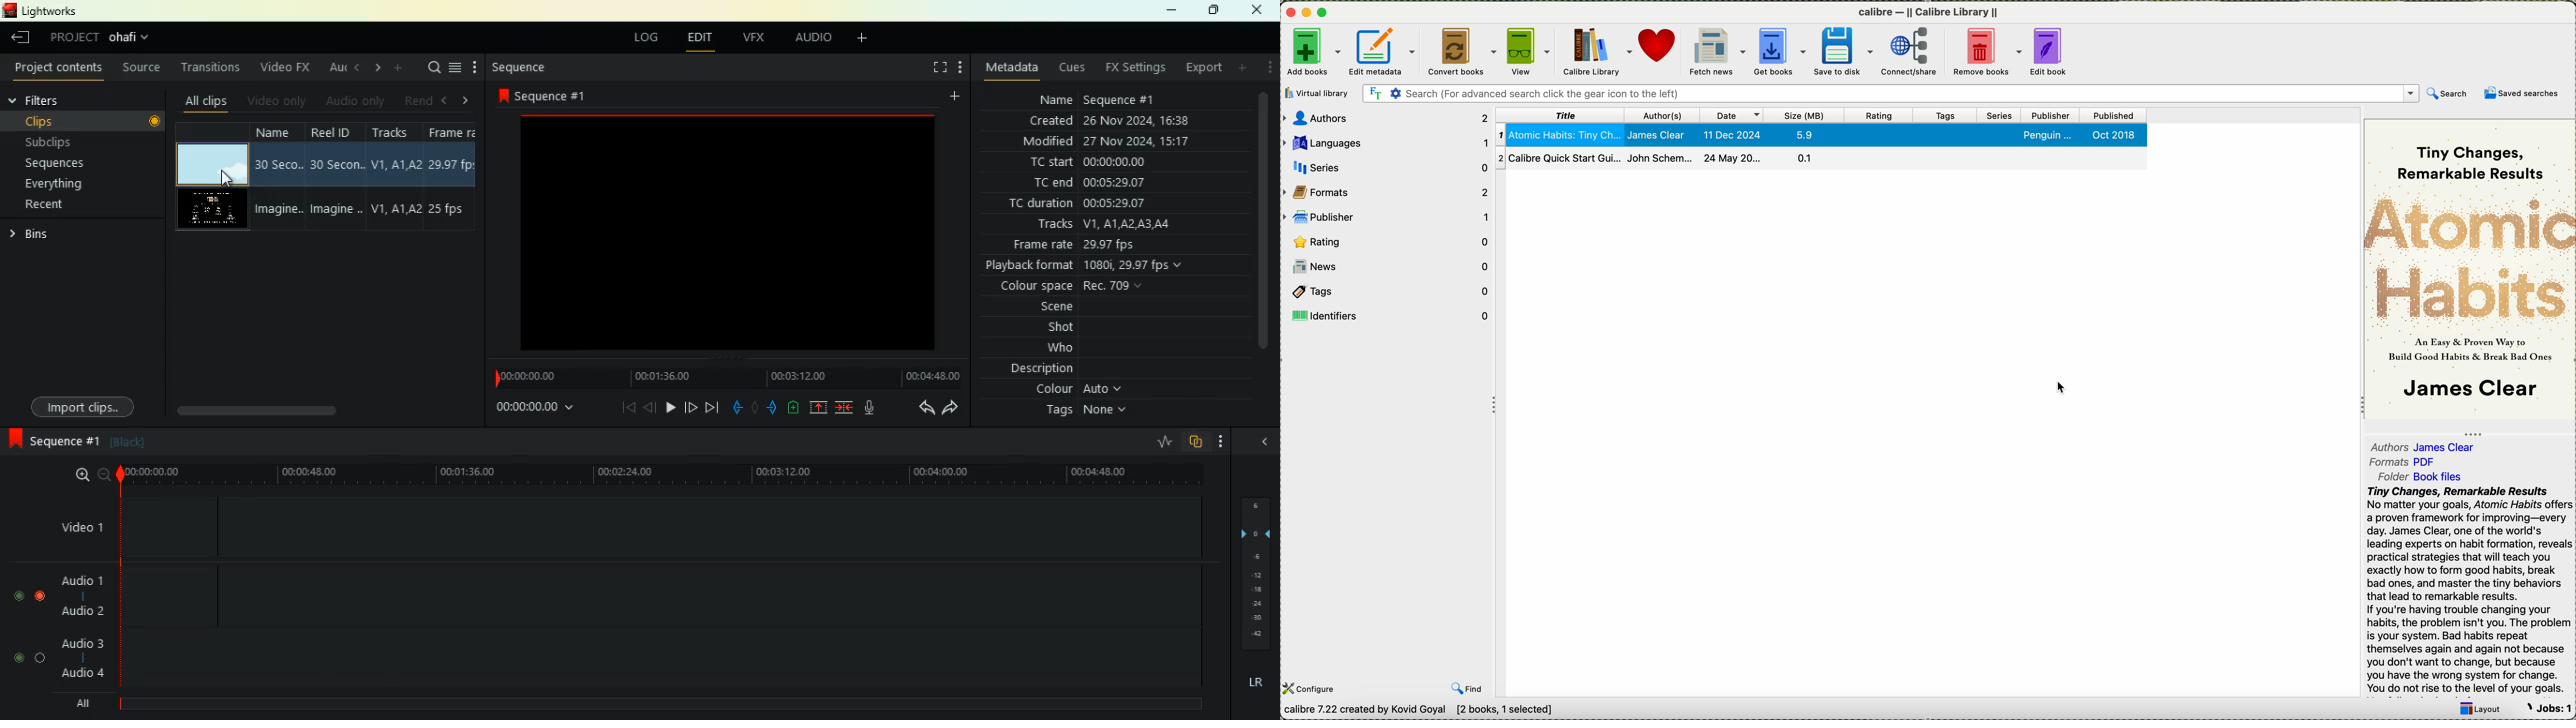 The width and height of the screenshot is (2576, 728). Describe the element at coordinates (1263, 230) in the screenshot. I see `scroll` at that location.